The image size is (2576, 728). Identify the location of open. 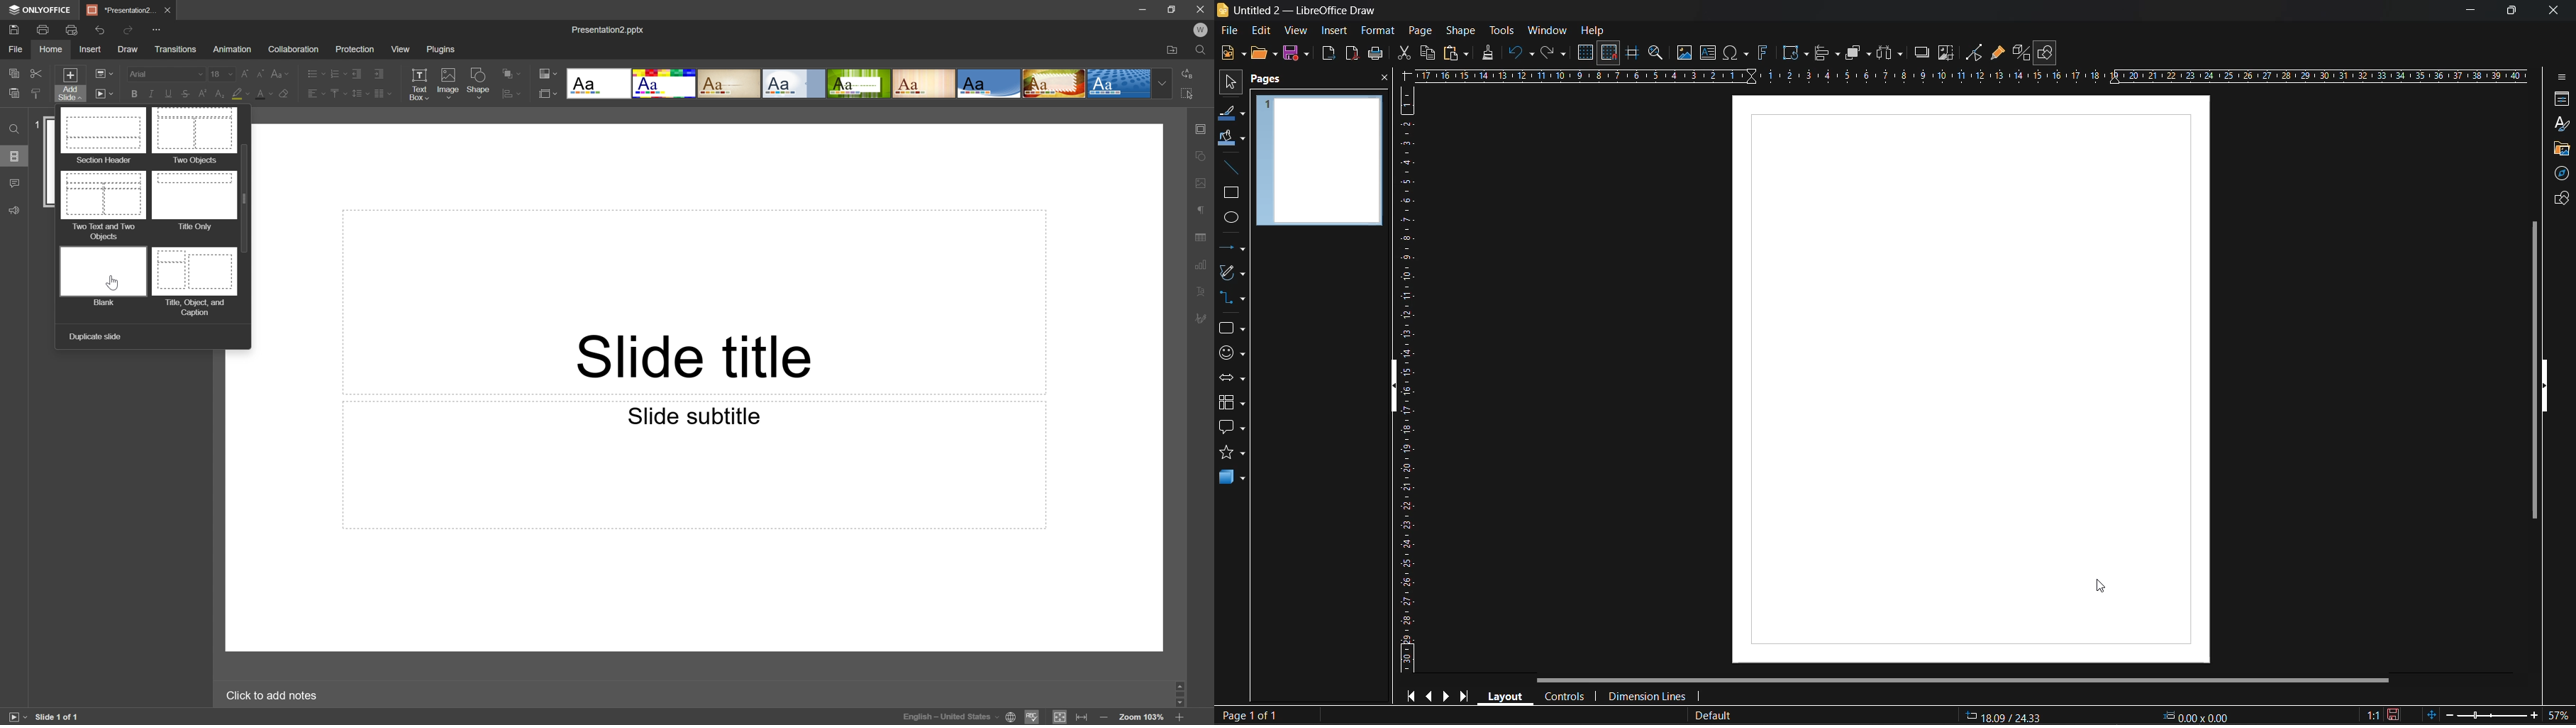
(1263, 54).